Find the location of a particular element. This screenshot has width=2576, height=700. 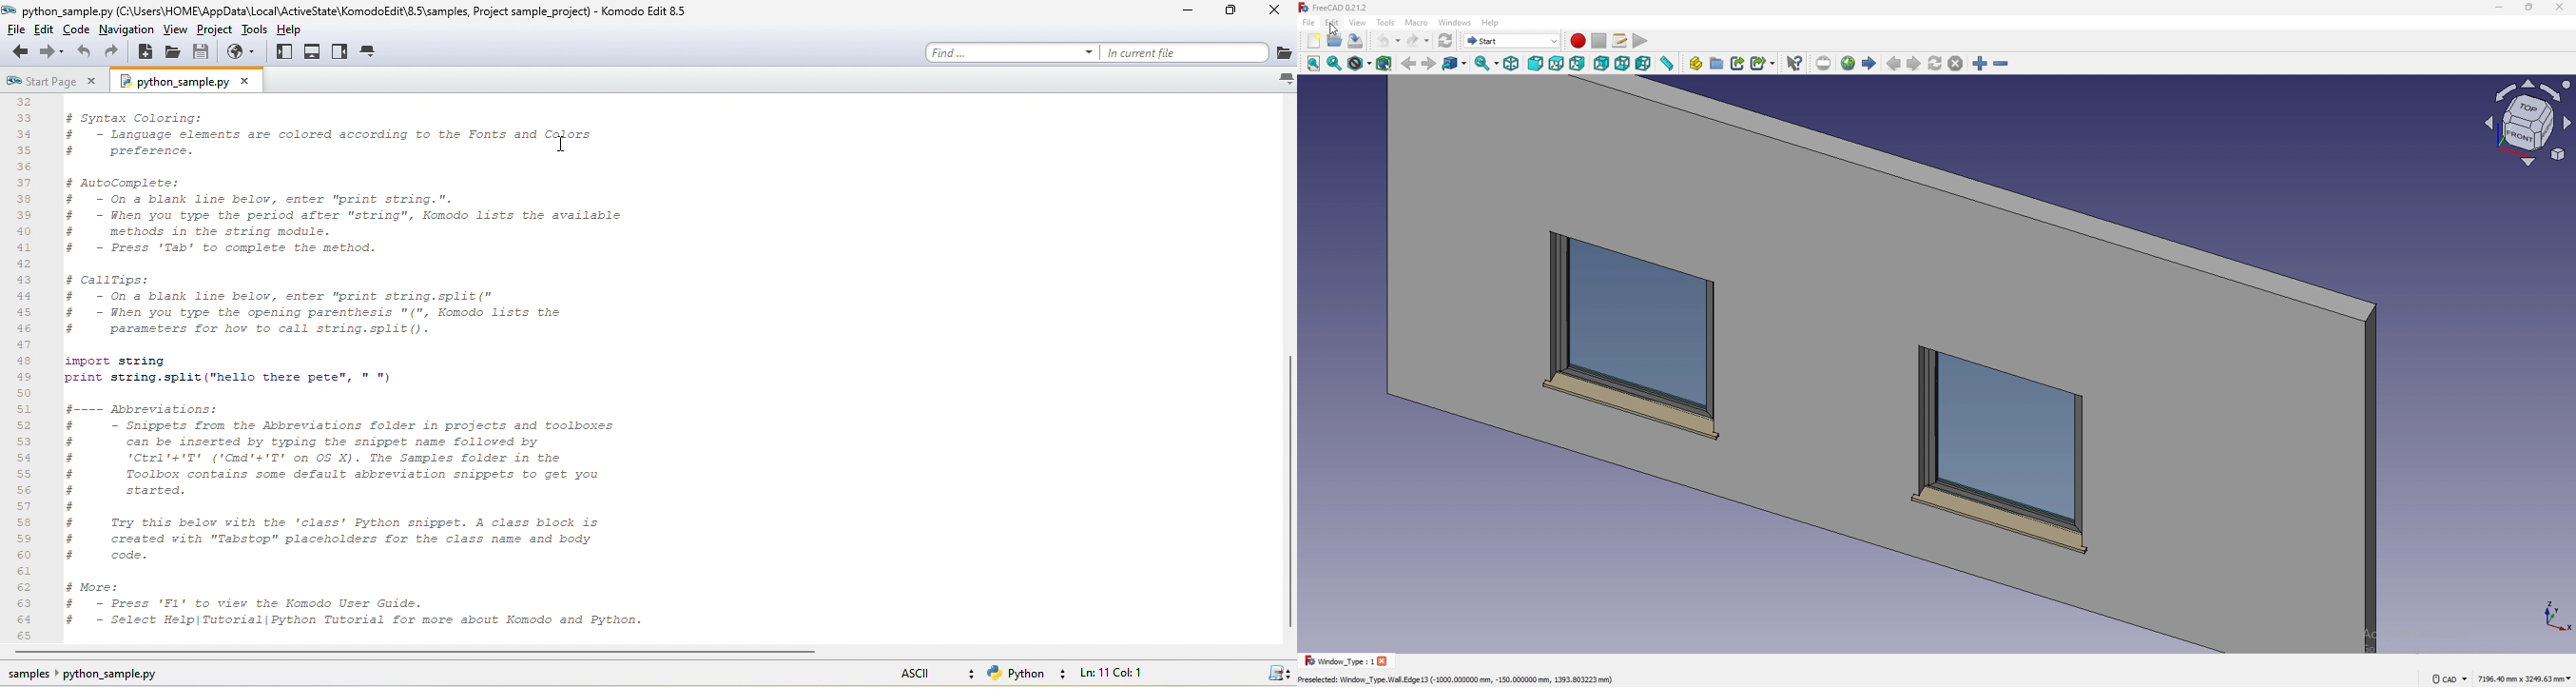

help is located at coordinates (1490, 23).